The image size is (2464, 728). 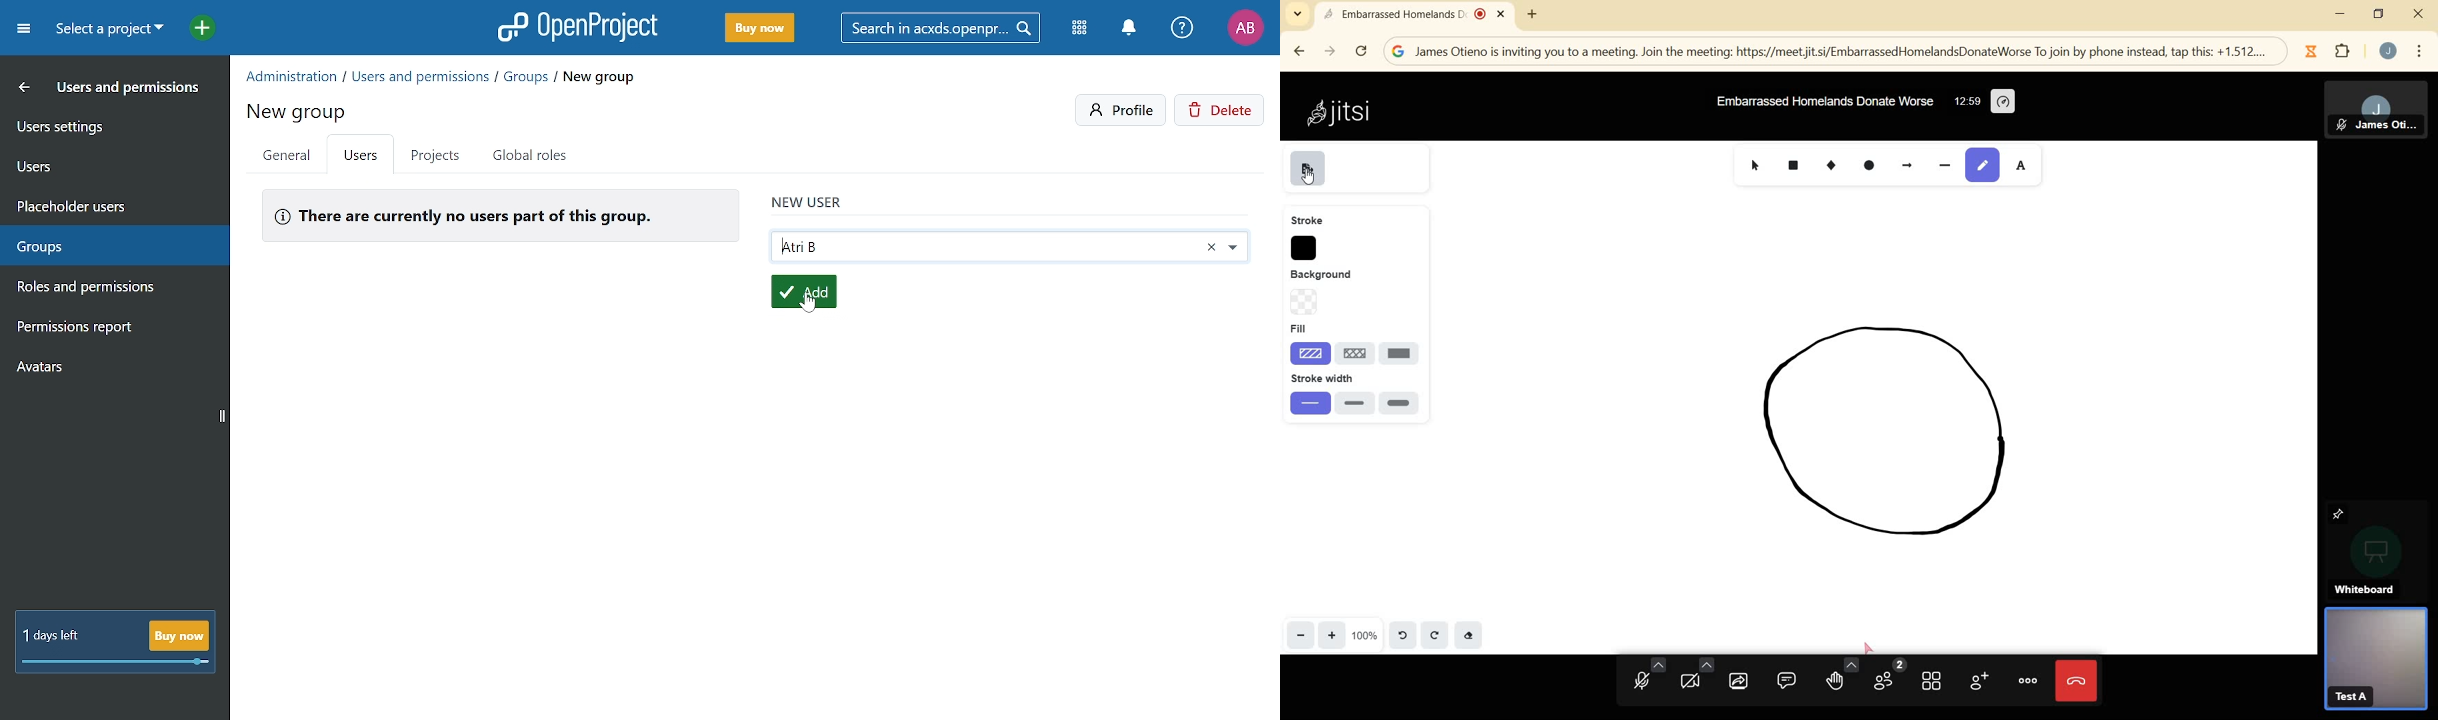 What do you see at coordinates (434, 155) in the screenshot?
I see `Projects` at bounding box center [434, 155].